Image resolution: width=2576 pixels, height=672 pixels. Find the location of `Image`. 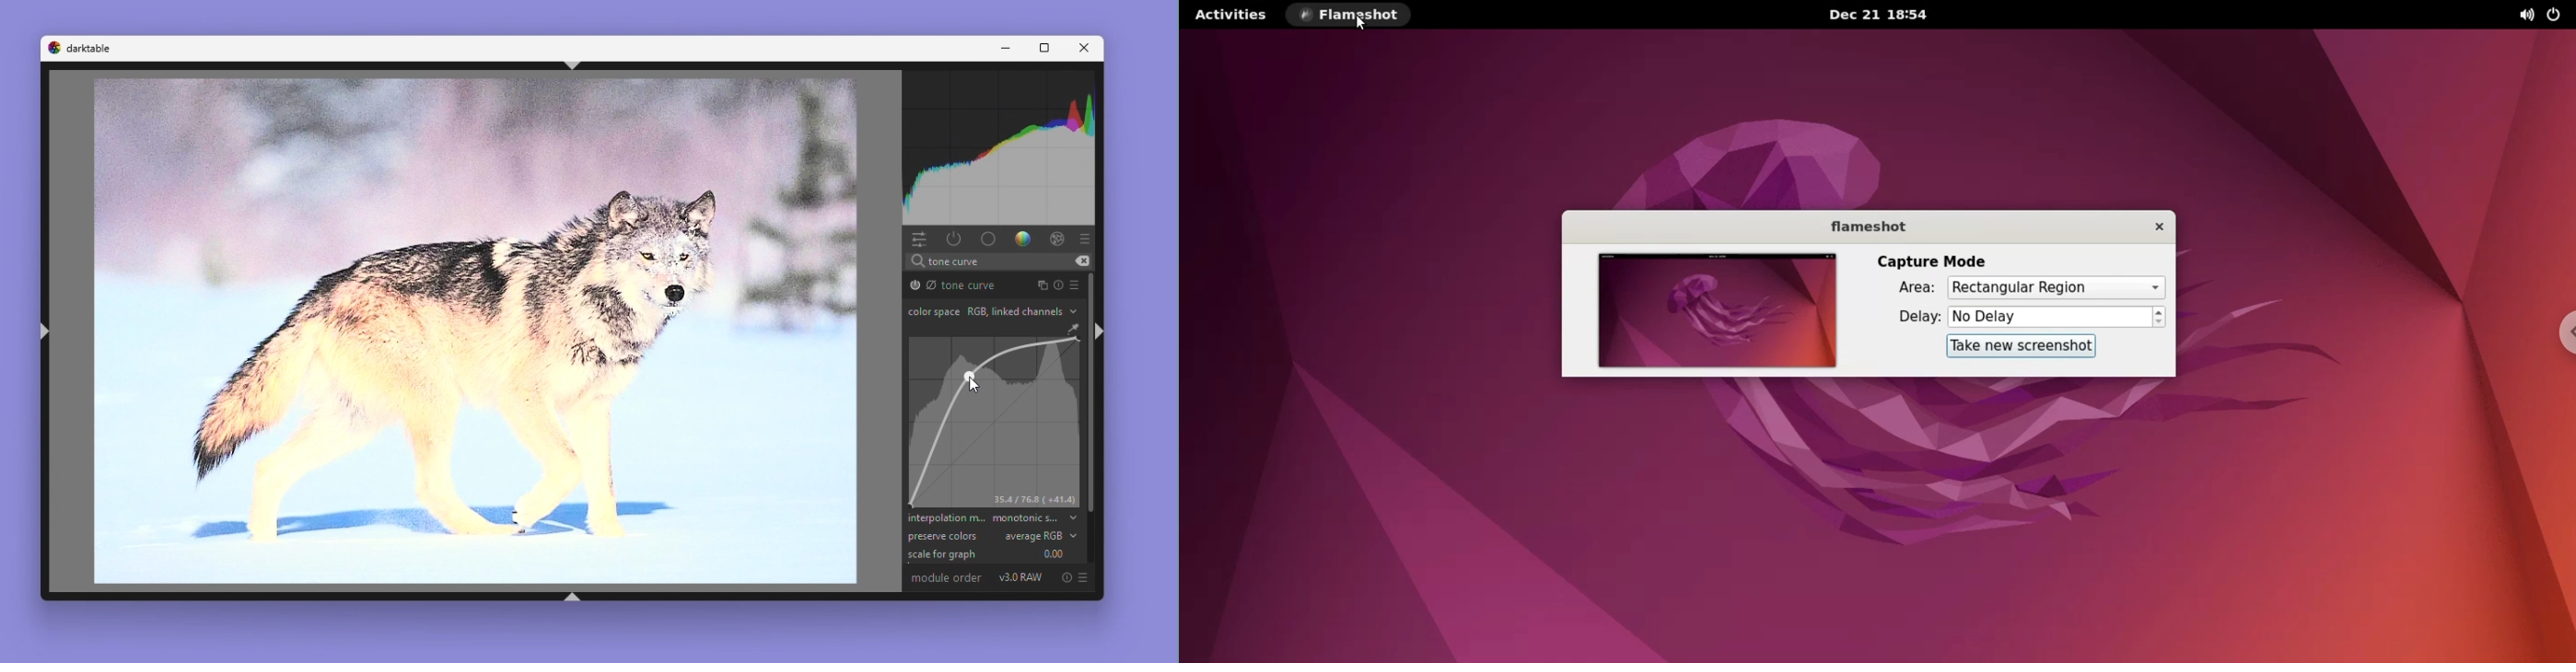

Image is located at coordinates (459, 332).